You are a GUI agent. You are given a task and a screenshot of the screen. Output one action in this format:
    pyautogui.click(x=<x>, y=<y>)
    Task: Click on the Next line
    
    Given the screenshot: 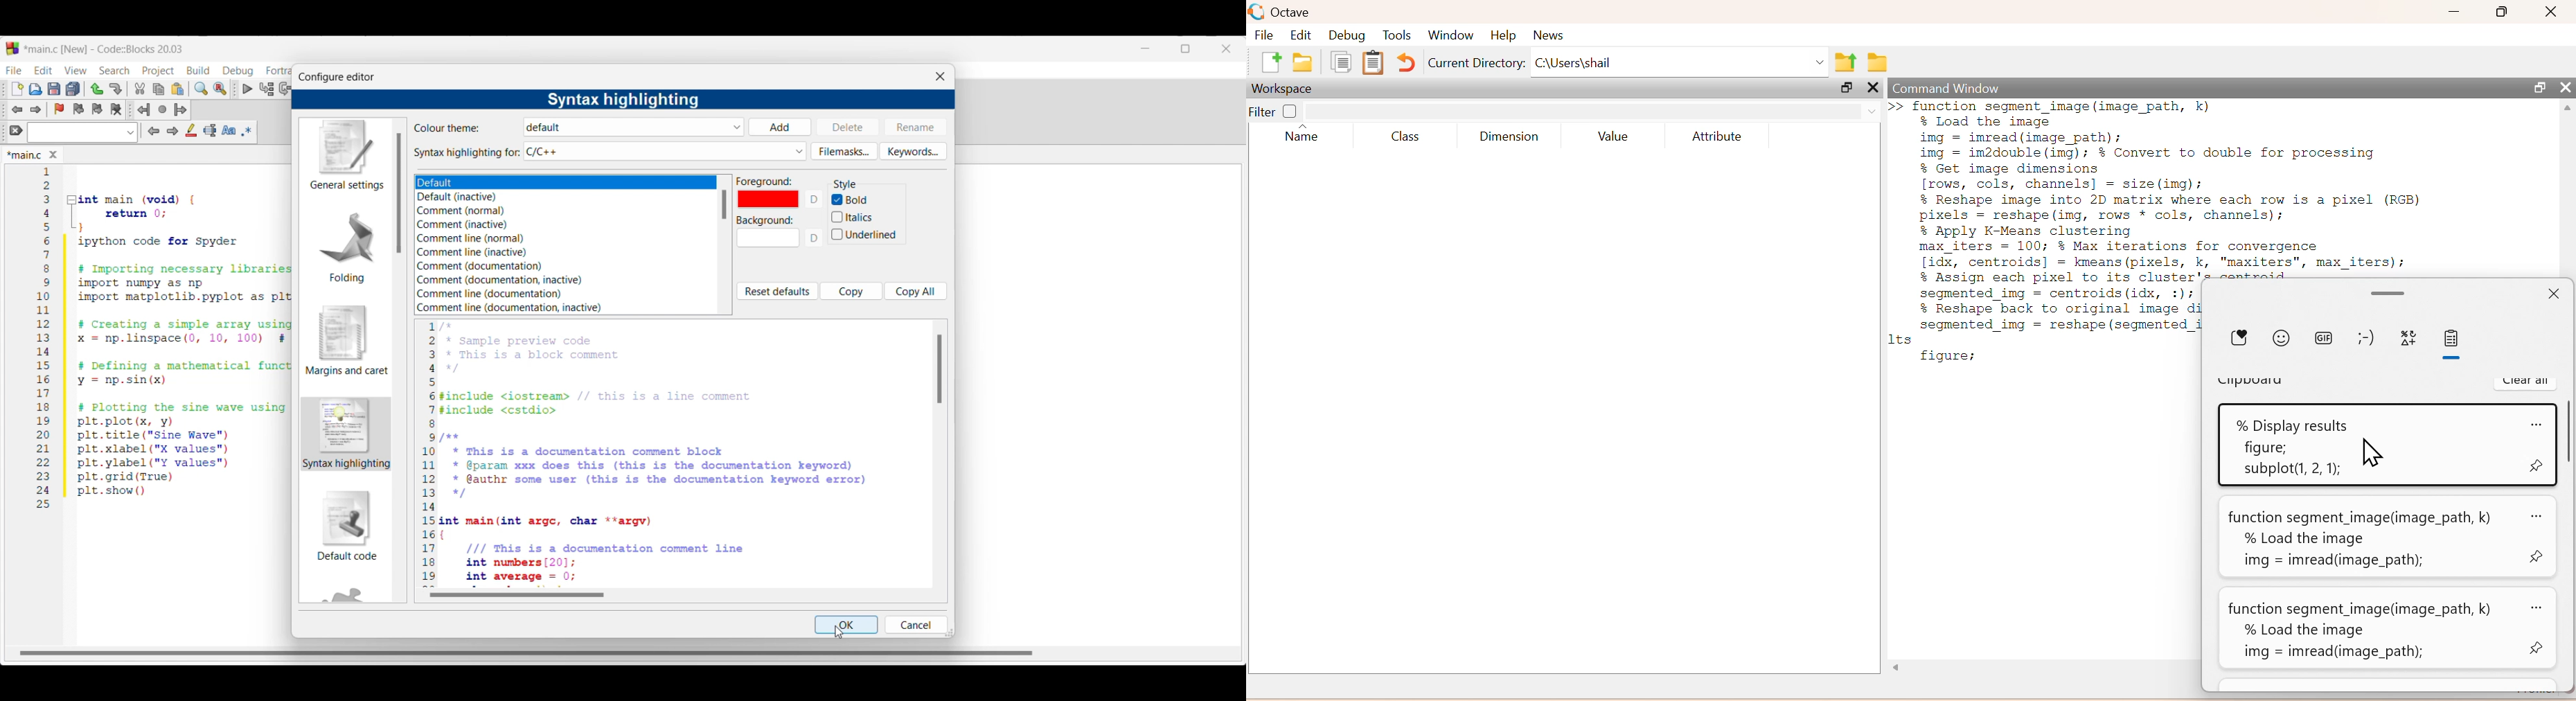 What is the action you would take?
    pyautogui.click(x=286, y=89)
    